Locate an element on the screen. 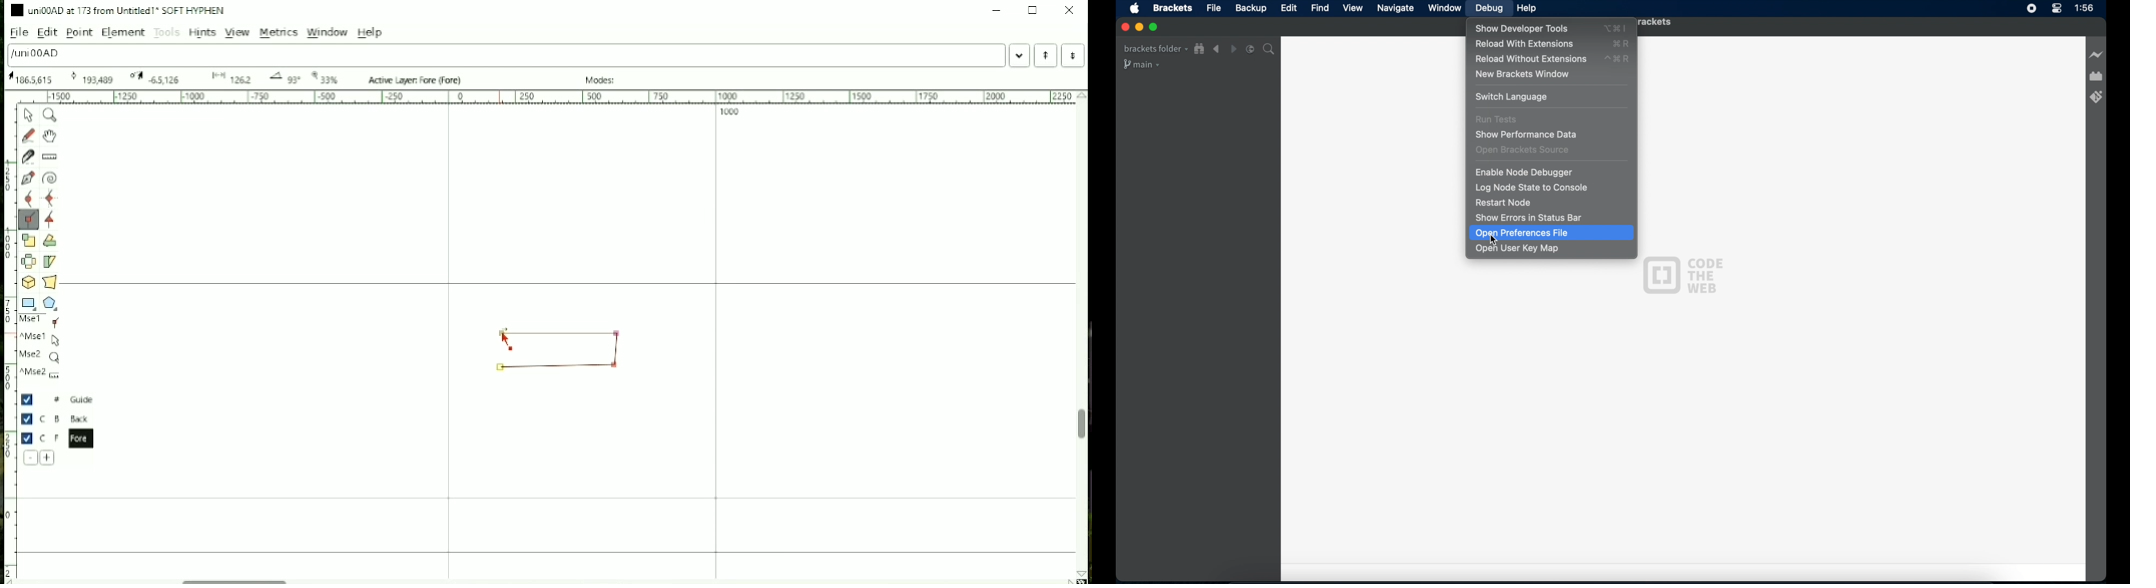  Spiro is located at coordinates (51, 178).